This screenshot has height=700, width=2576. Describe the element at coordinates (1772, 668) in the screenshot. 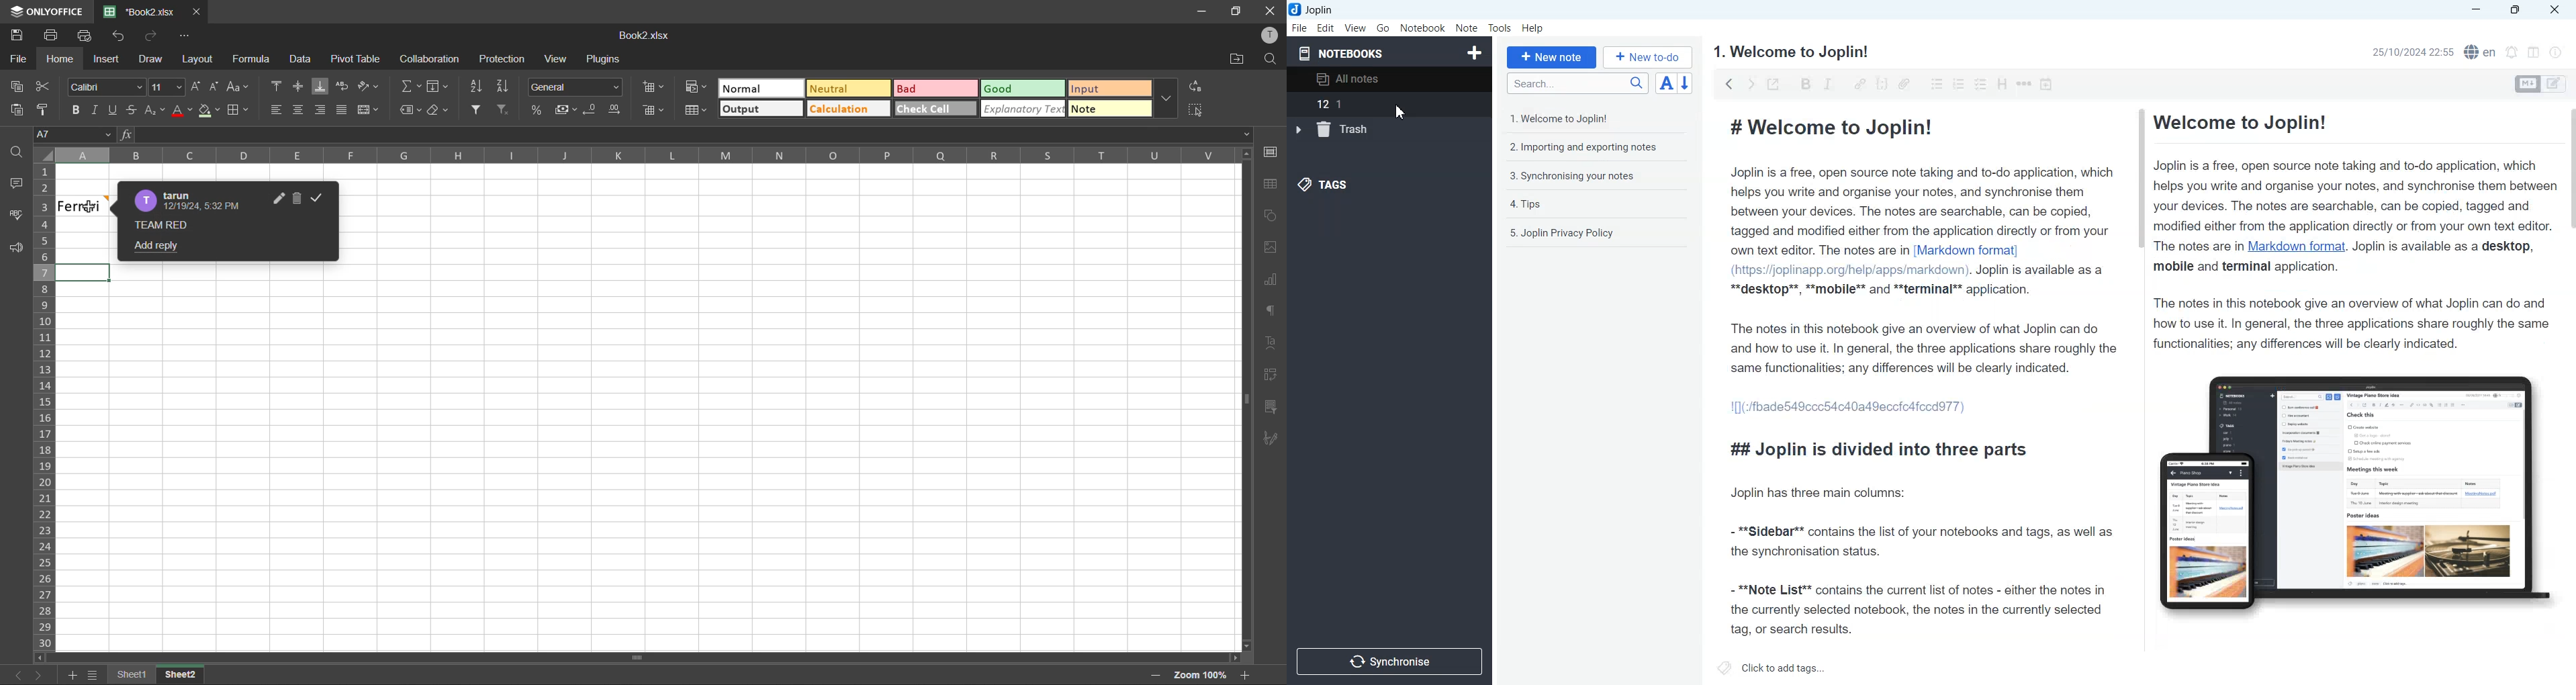

I see `Click to add tags` at that location.